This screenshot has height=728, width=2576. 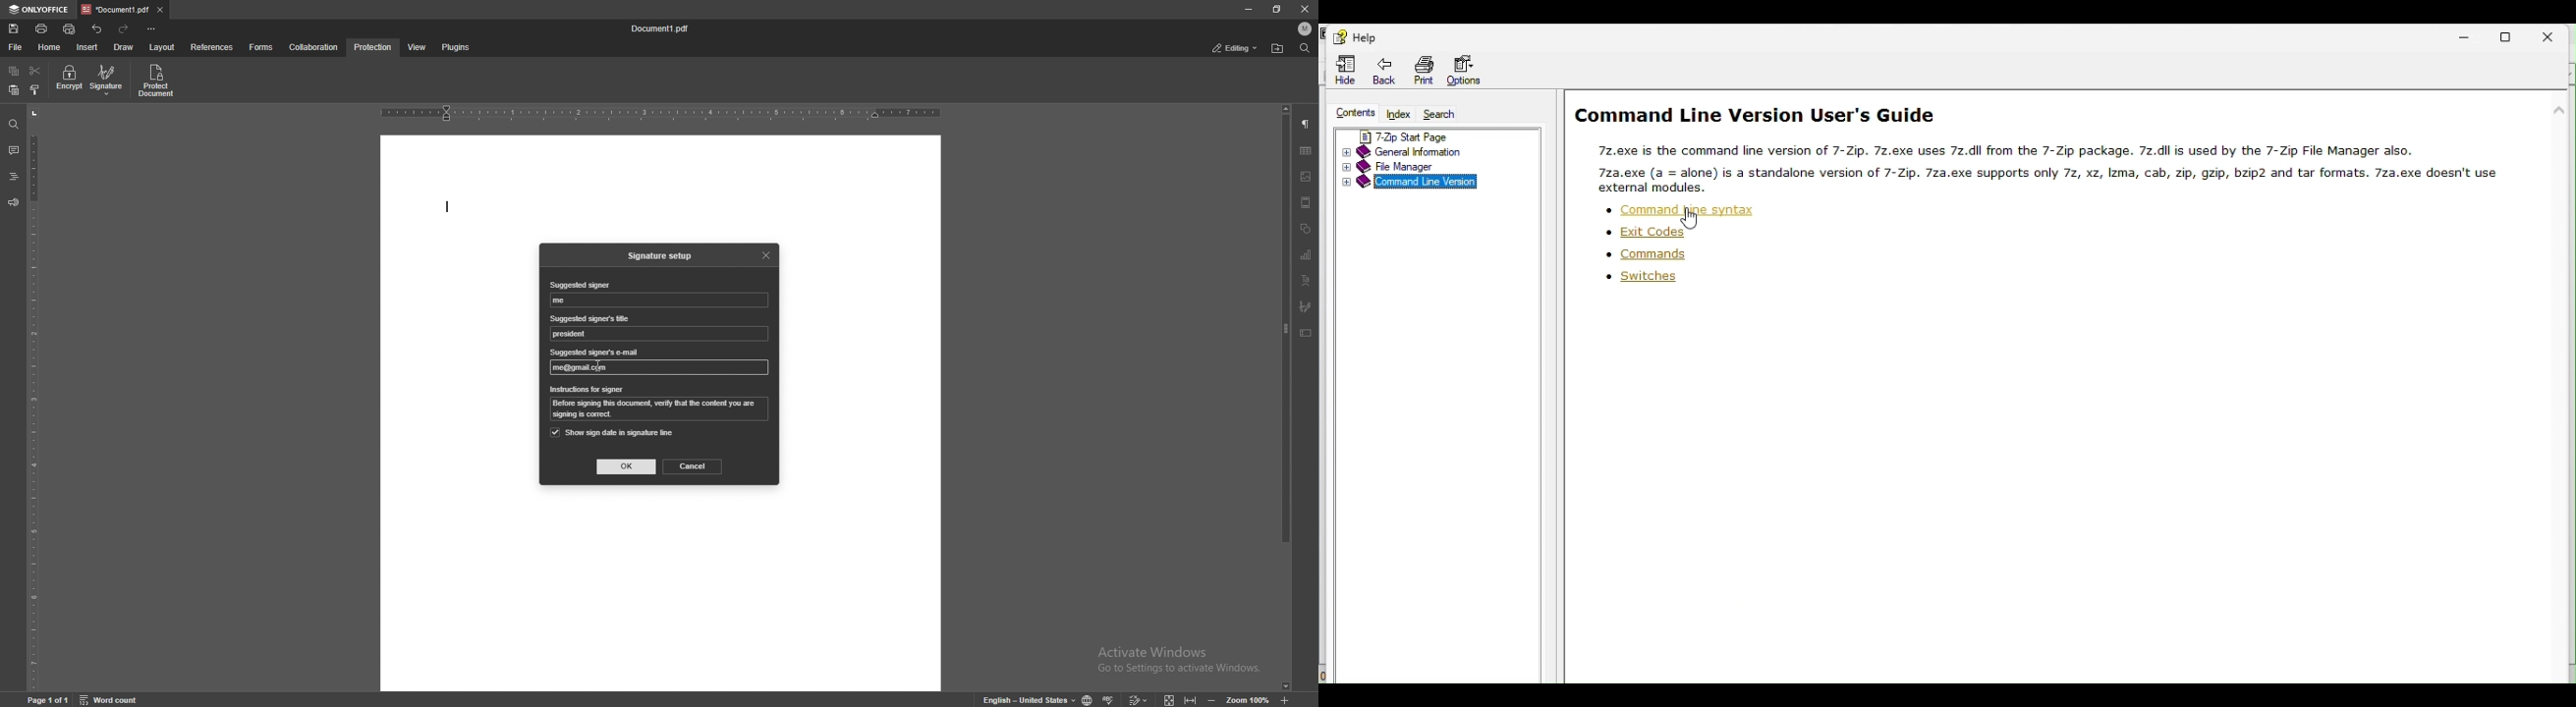 What do you see at coordinates (1235, 49) in the screenshot?
I see `status` at bounding box center [1235, 49].